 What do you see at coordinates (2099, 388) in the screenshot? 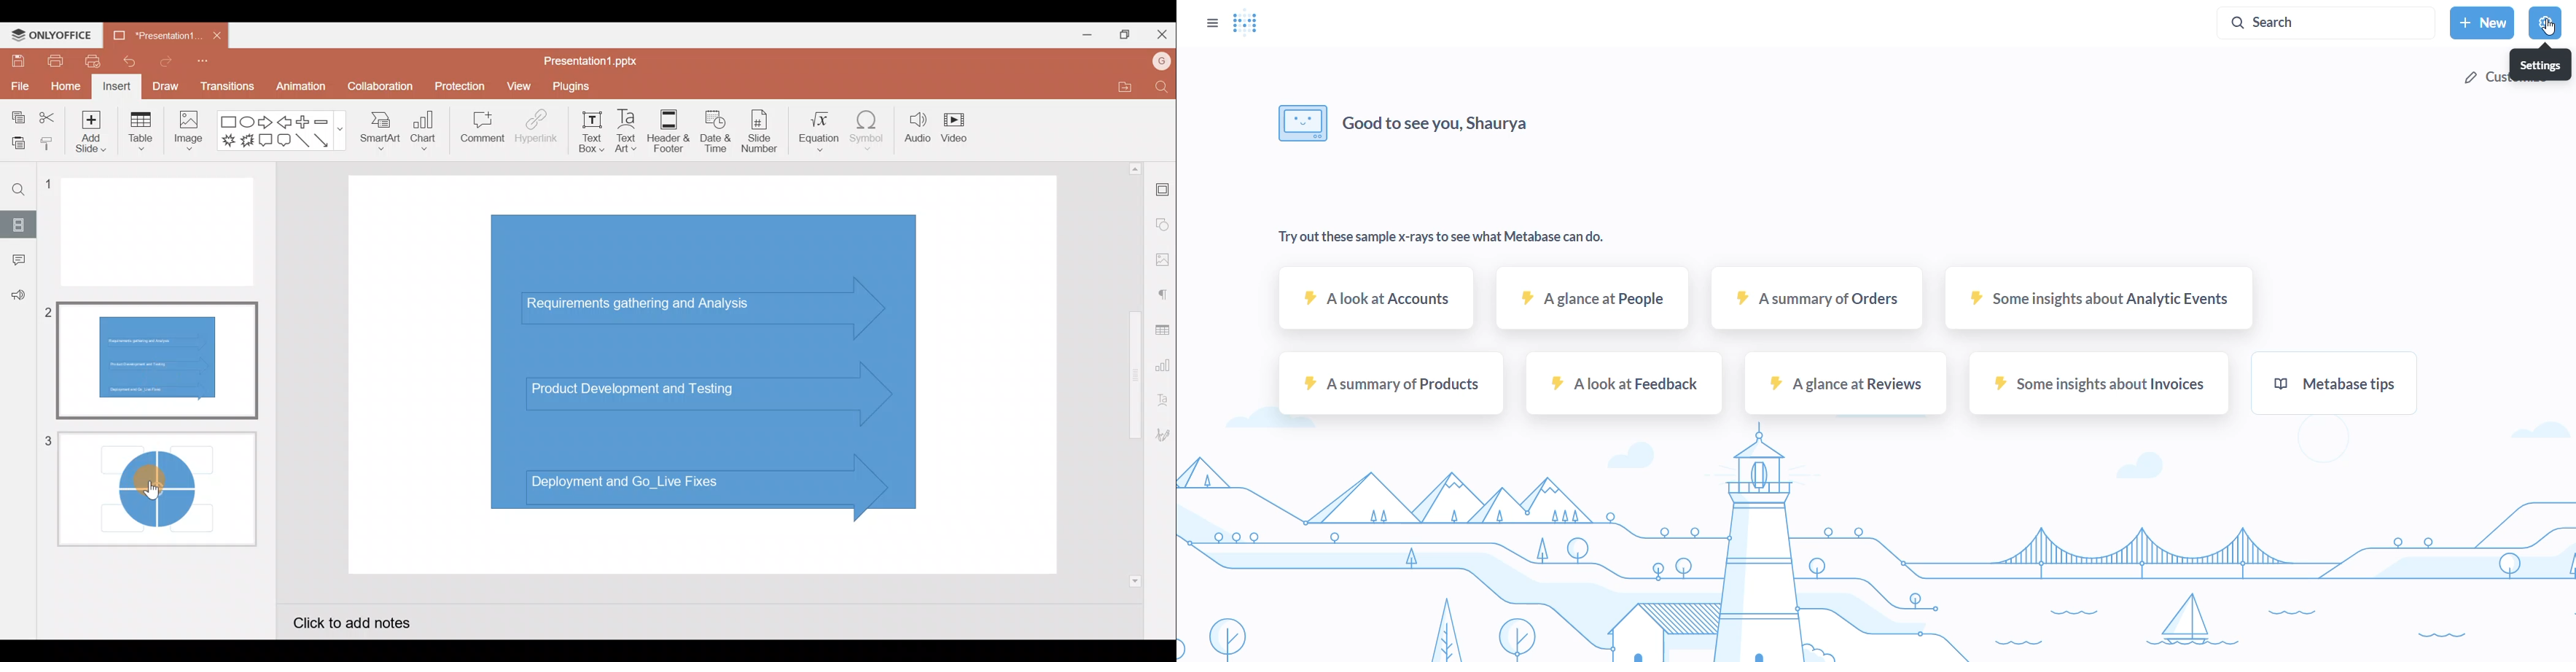
I see `some insights about invoices sample` at bounding box center [2099, 388].